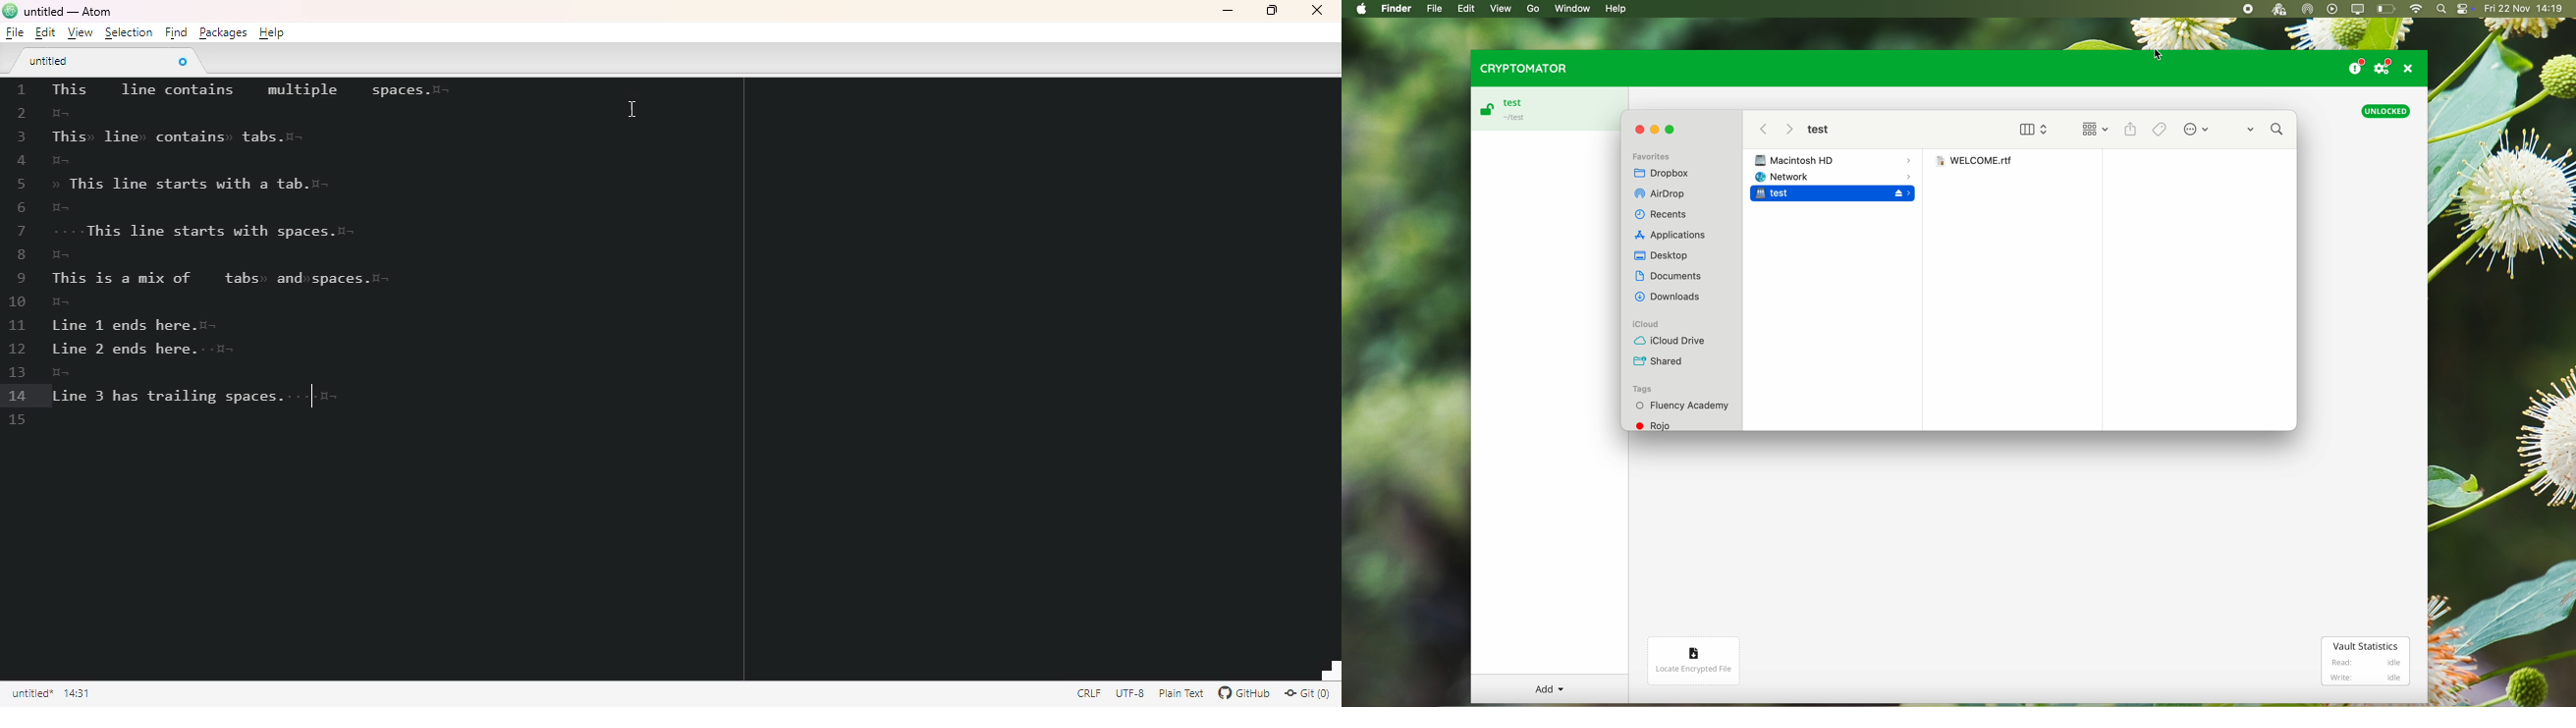 Image resolution: width=2576 pixels, height=728 pixels. What do you see at coordinates (1660, 361) in the screenshot?
I see `shared` at bounding box center [1660, 361].